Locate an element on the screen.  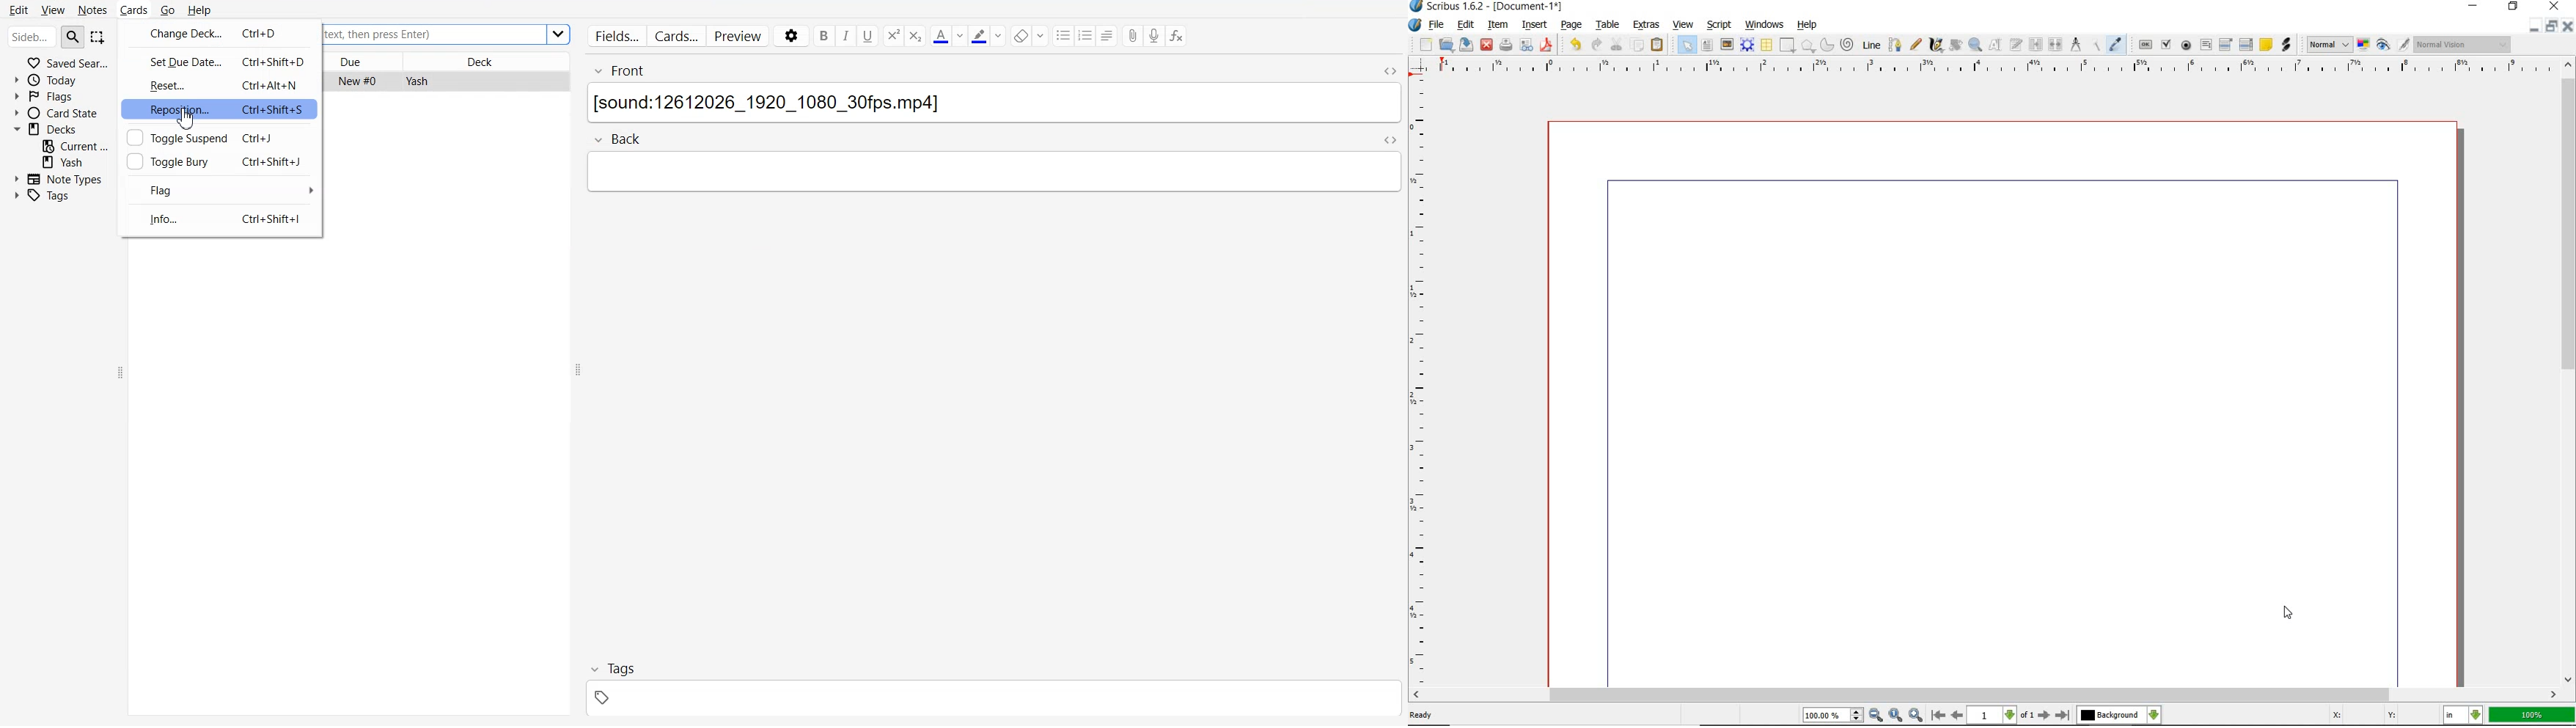
pdf push button is located at coordinates (2146, 45).